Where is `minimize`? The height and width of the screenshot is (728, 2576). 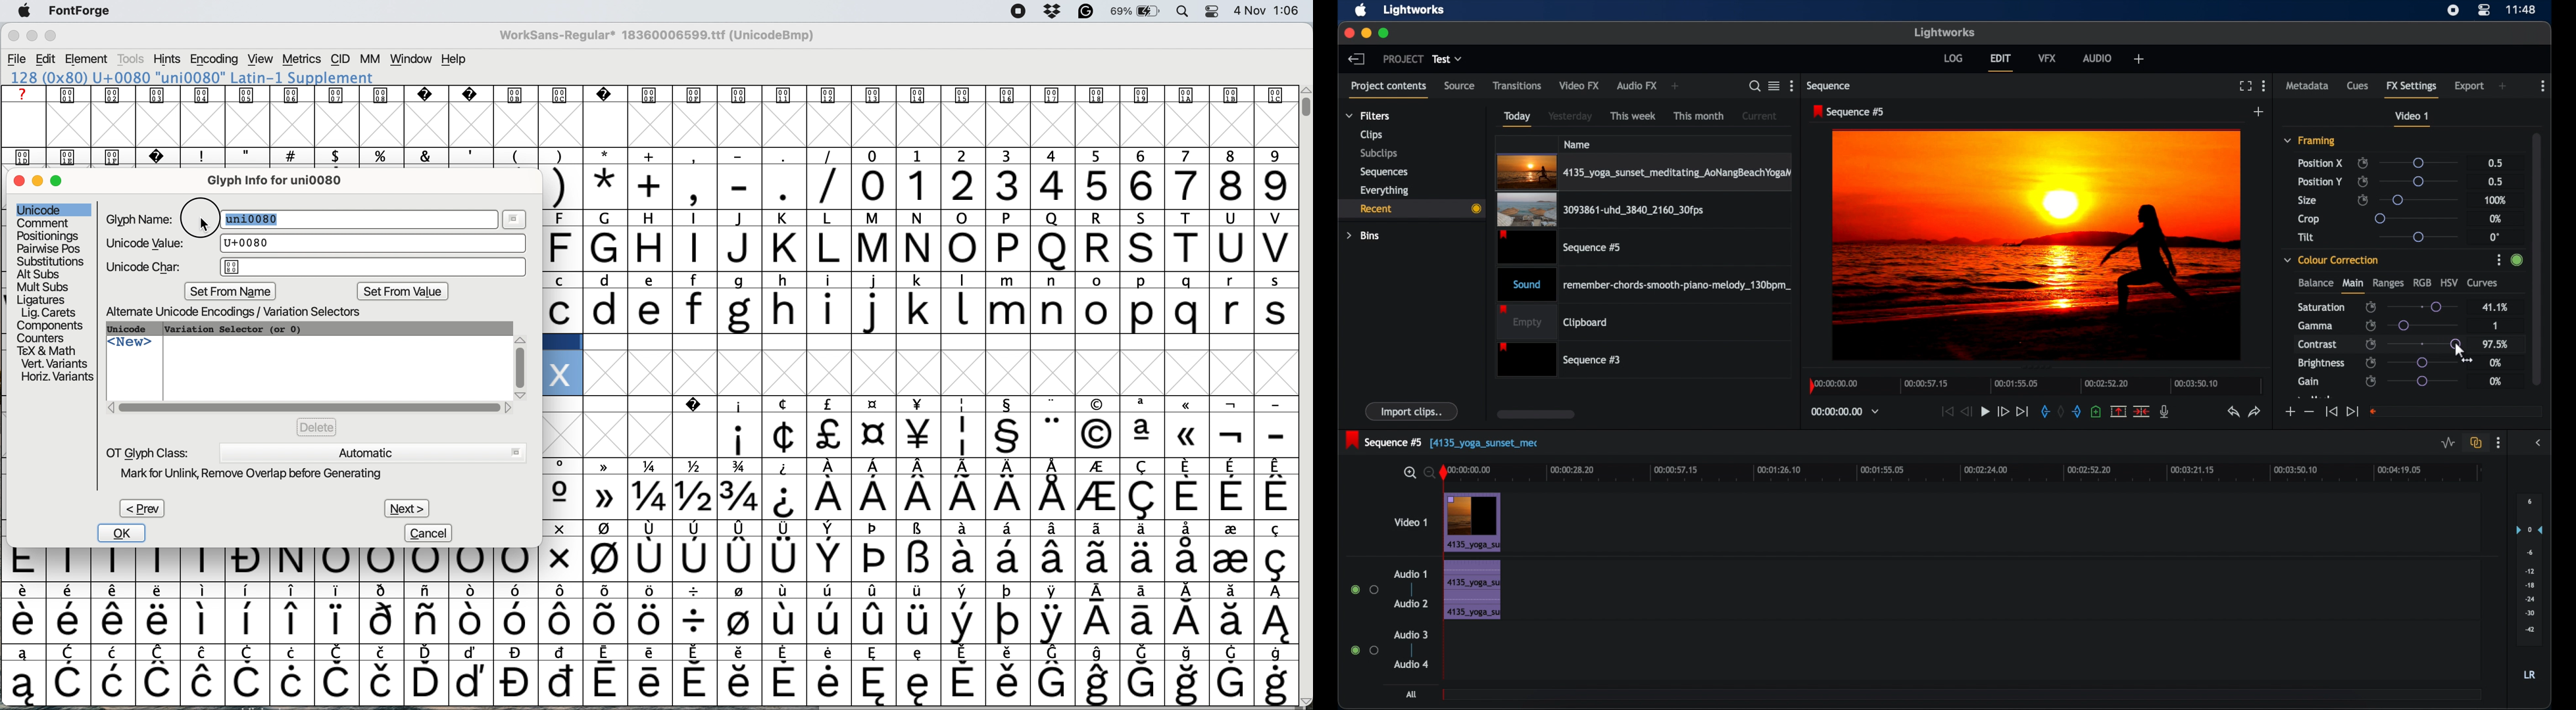
minimize is located at coordinates (1364, 33).